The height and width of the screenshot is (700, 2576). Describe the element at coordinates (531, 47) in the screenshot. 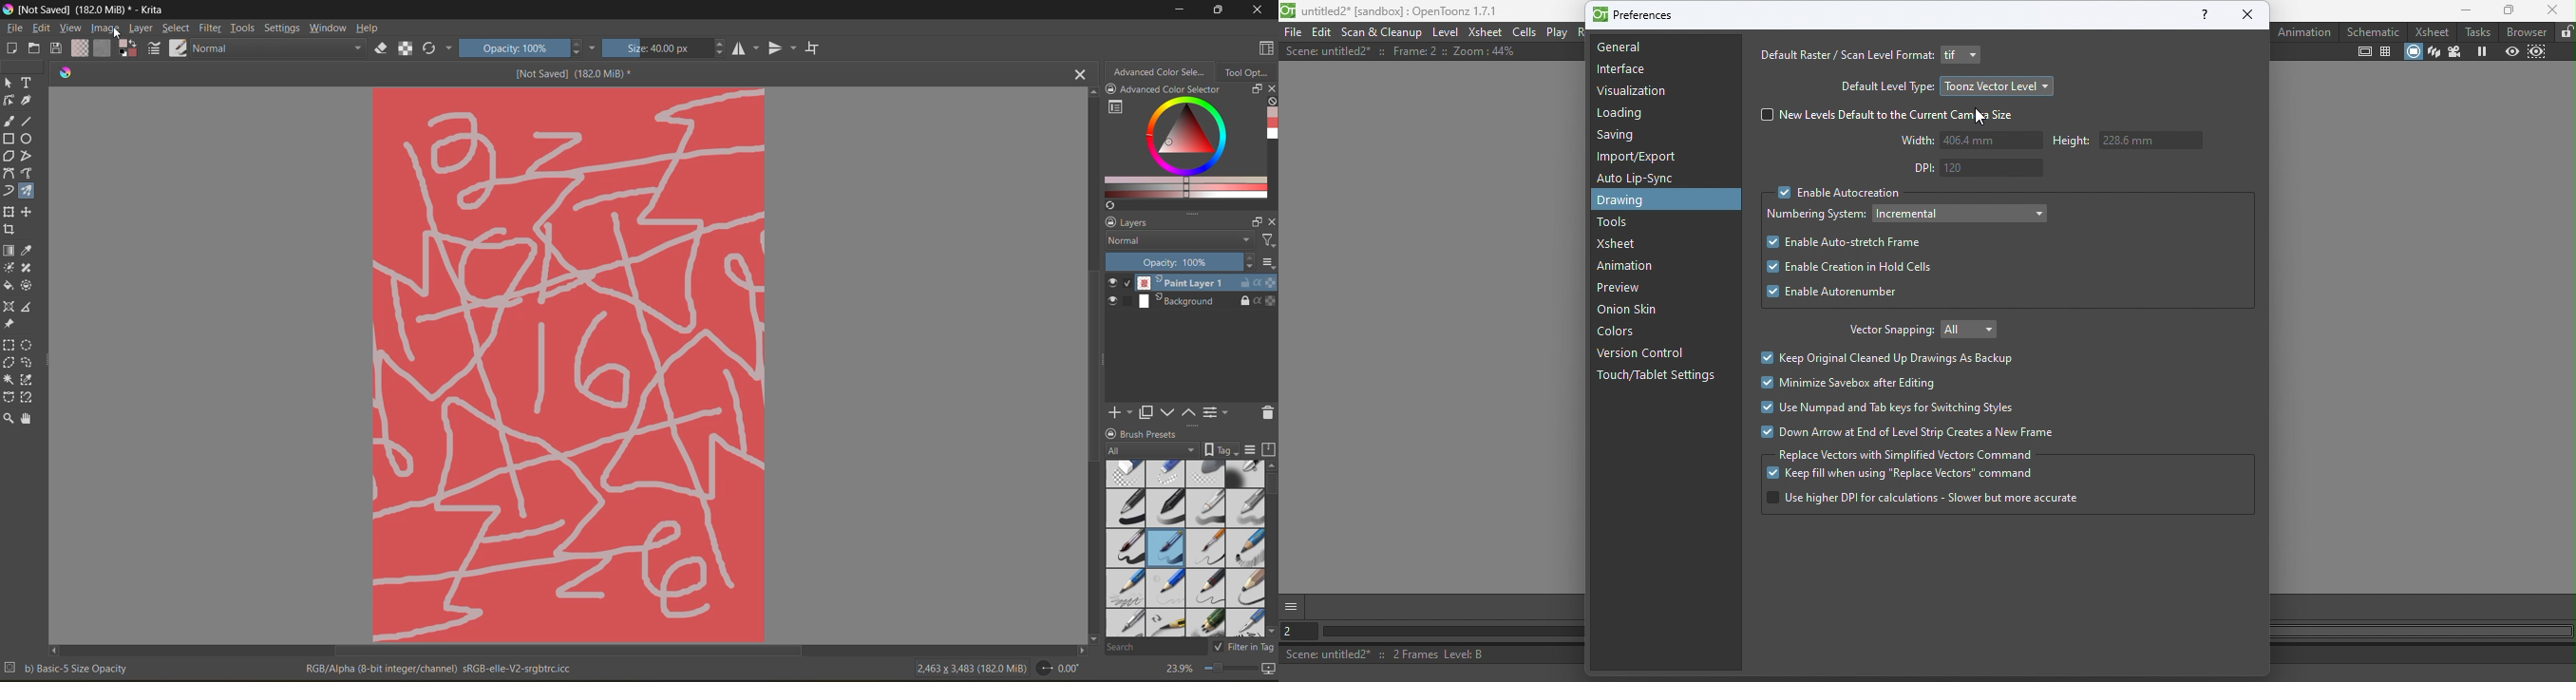

I see `opacity` at that location.